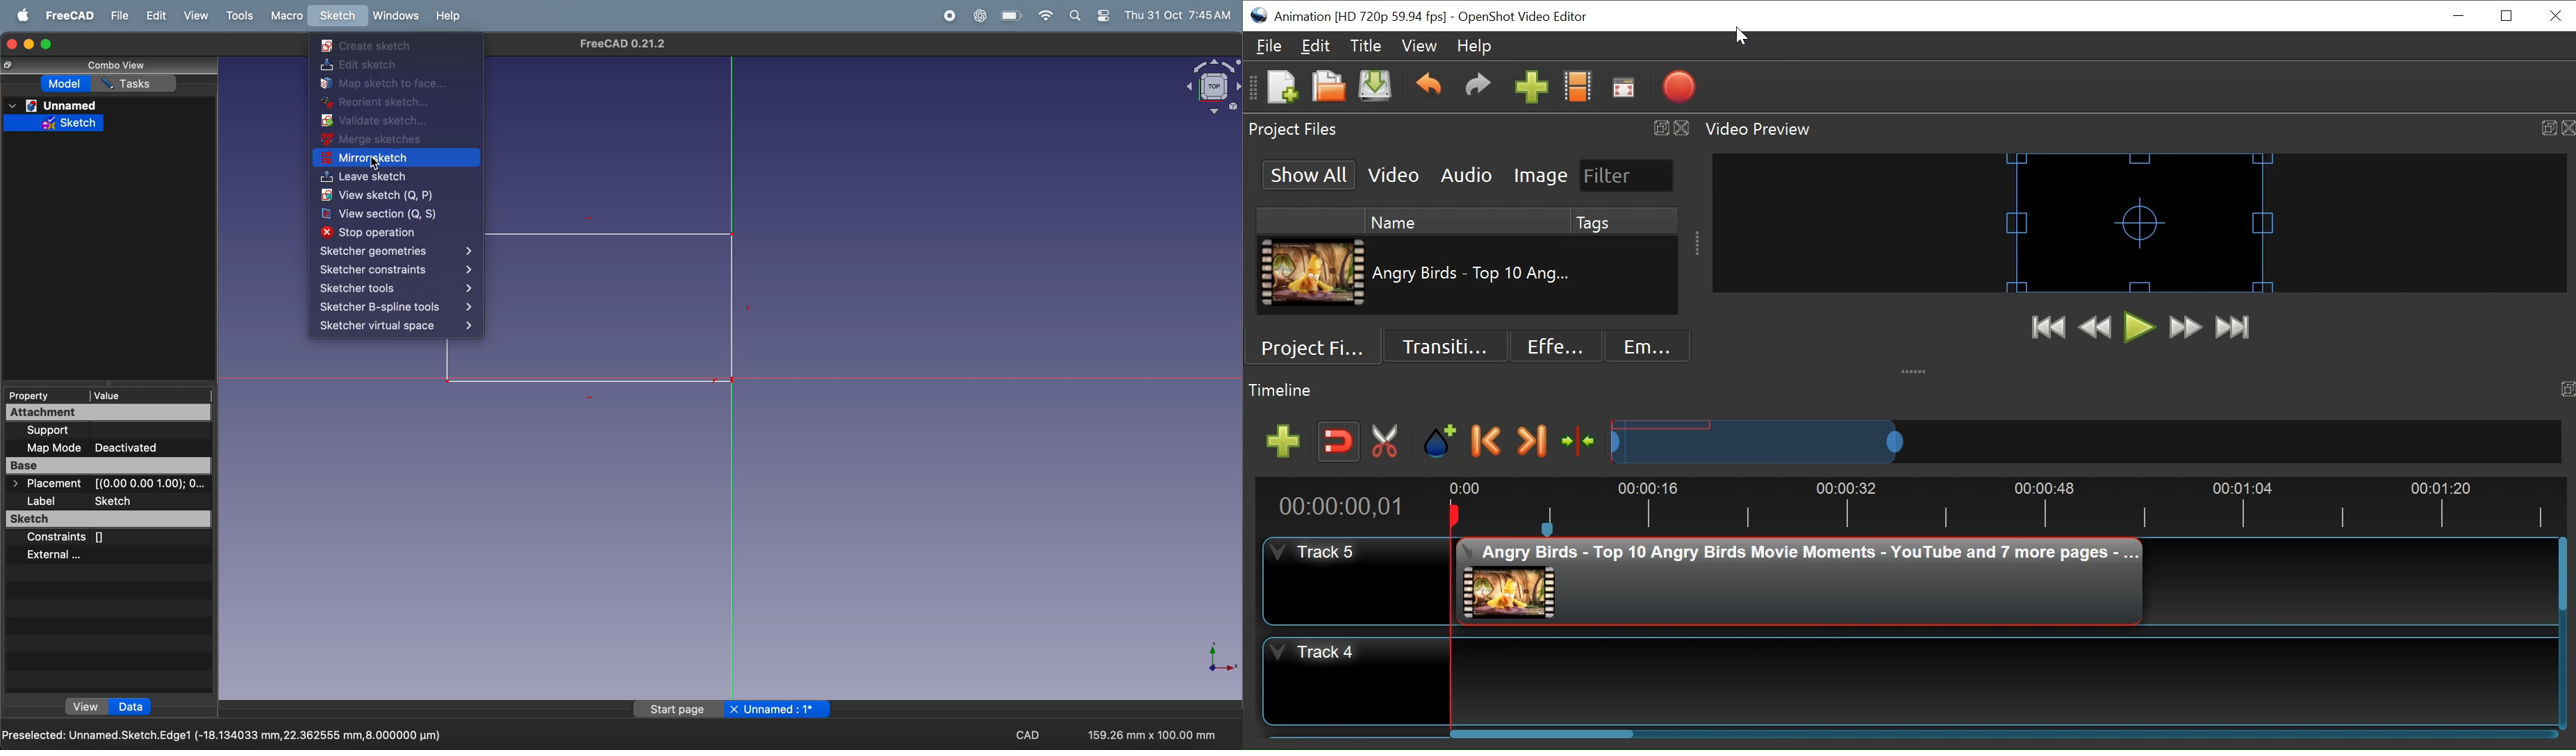 This screenshot has height=756, width=2576. What do you see at coordinates (2554, 15) in the screenshot?
I see `Close` at bounding box center [2554, 15].